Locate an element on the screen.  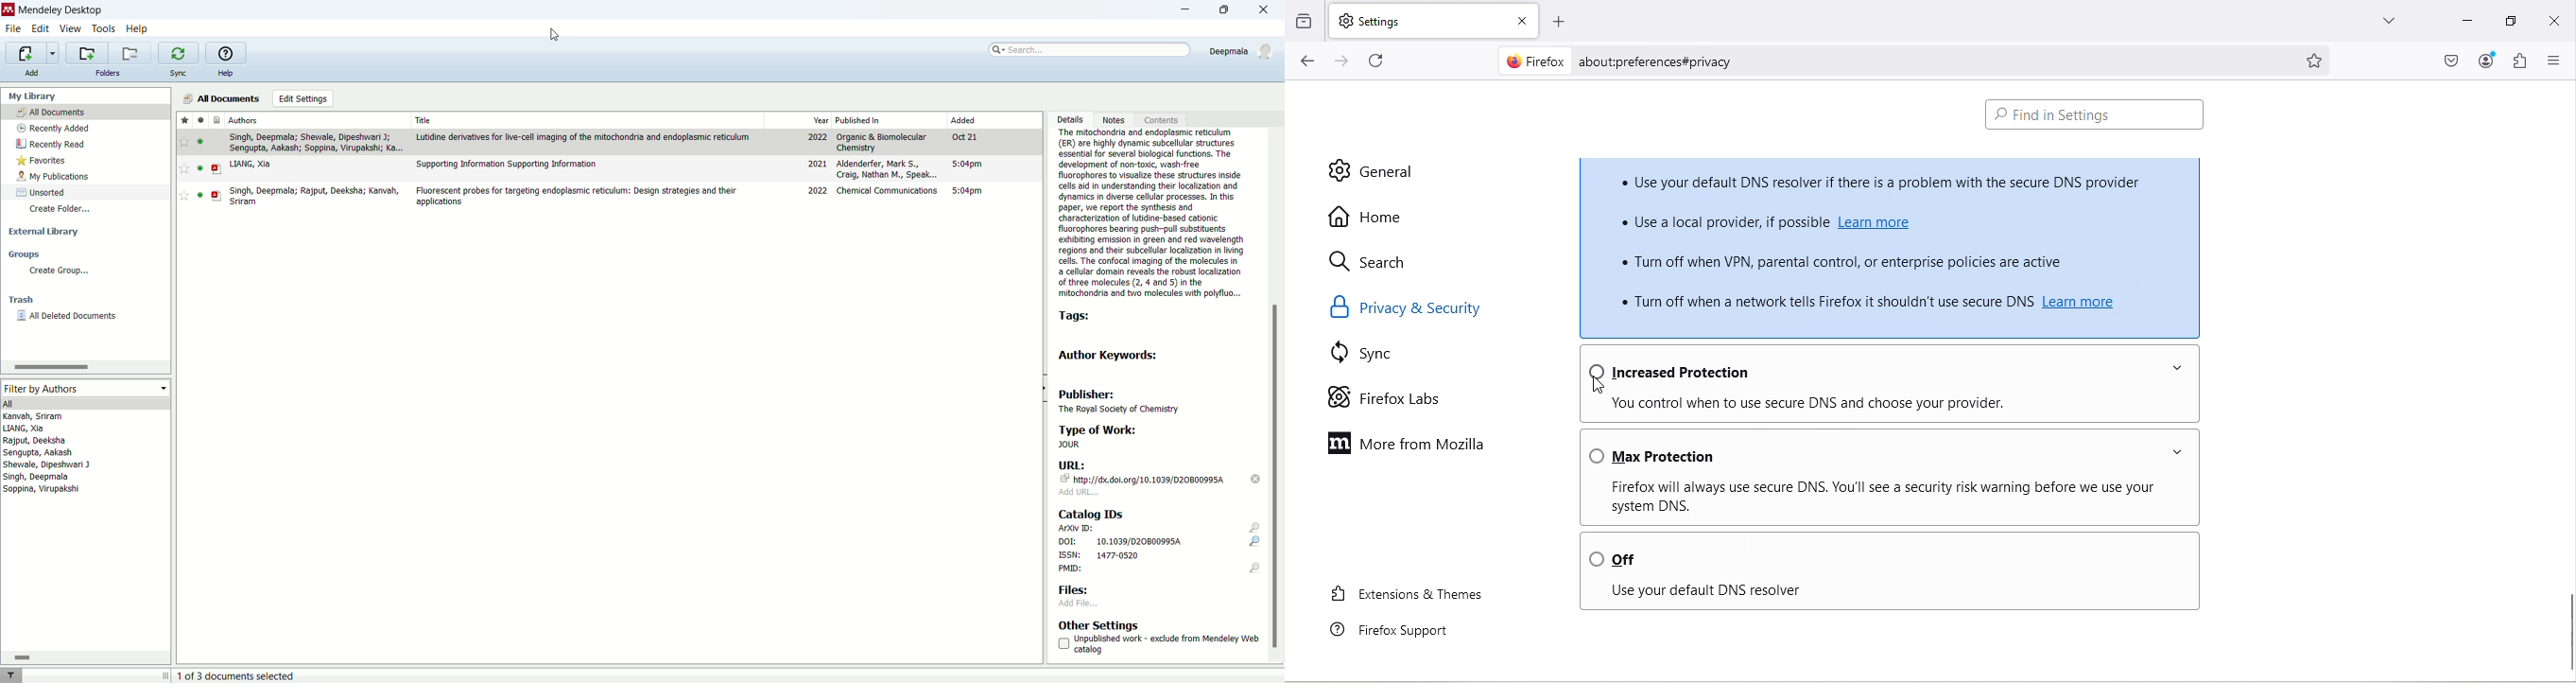
my publications is located at coordinates (54, 177).